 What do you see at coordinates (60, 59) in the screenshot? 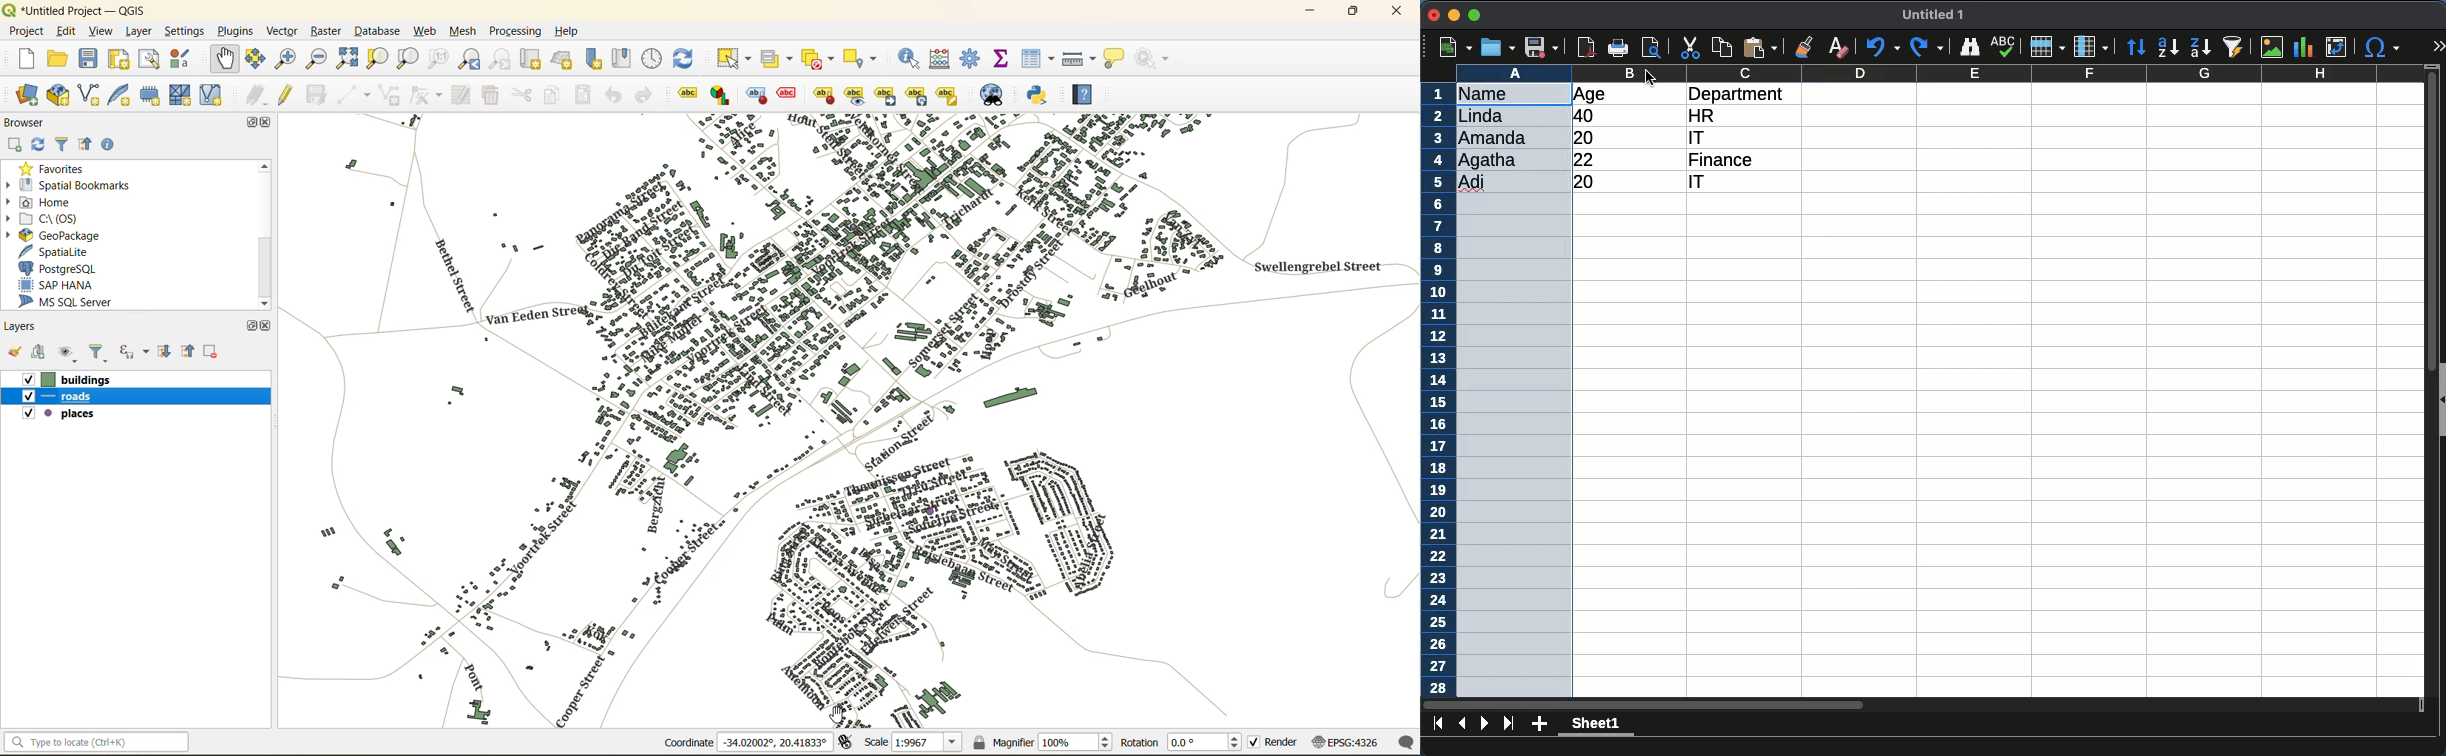
I see `open` at bounding box center [60, 59].